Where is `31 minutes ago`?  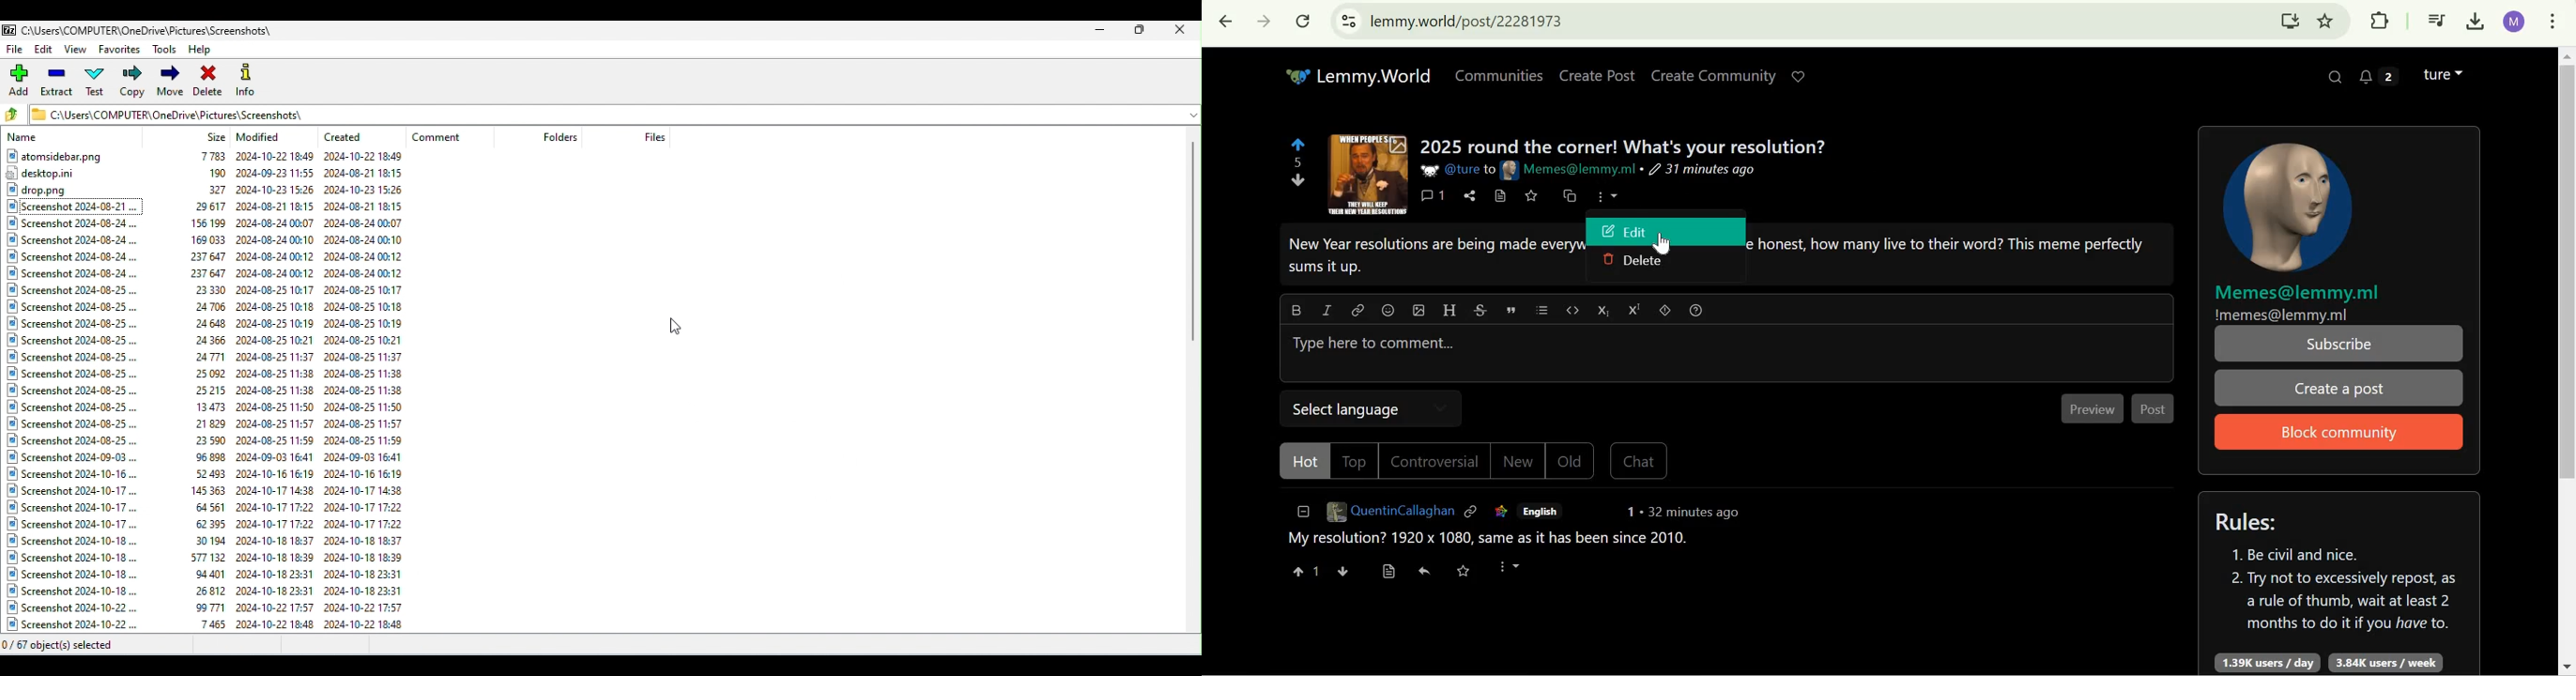 31 minutes ago is located at coordinates (1708, 168).